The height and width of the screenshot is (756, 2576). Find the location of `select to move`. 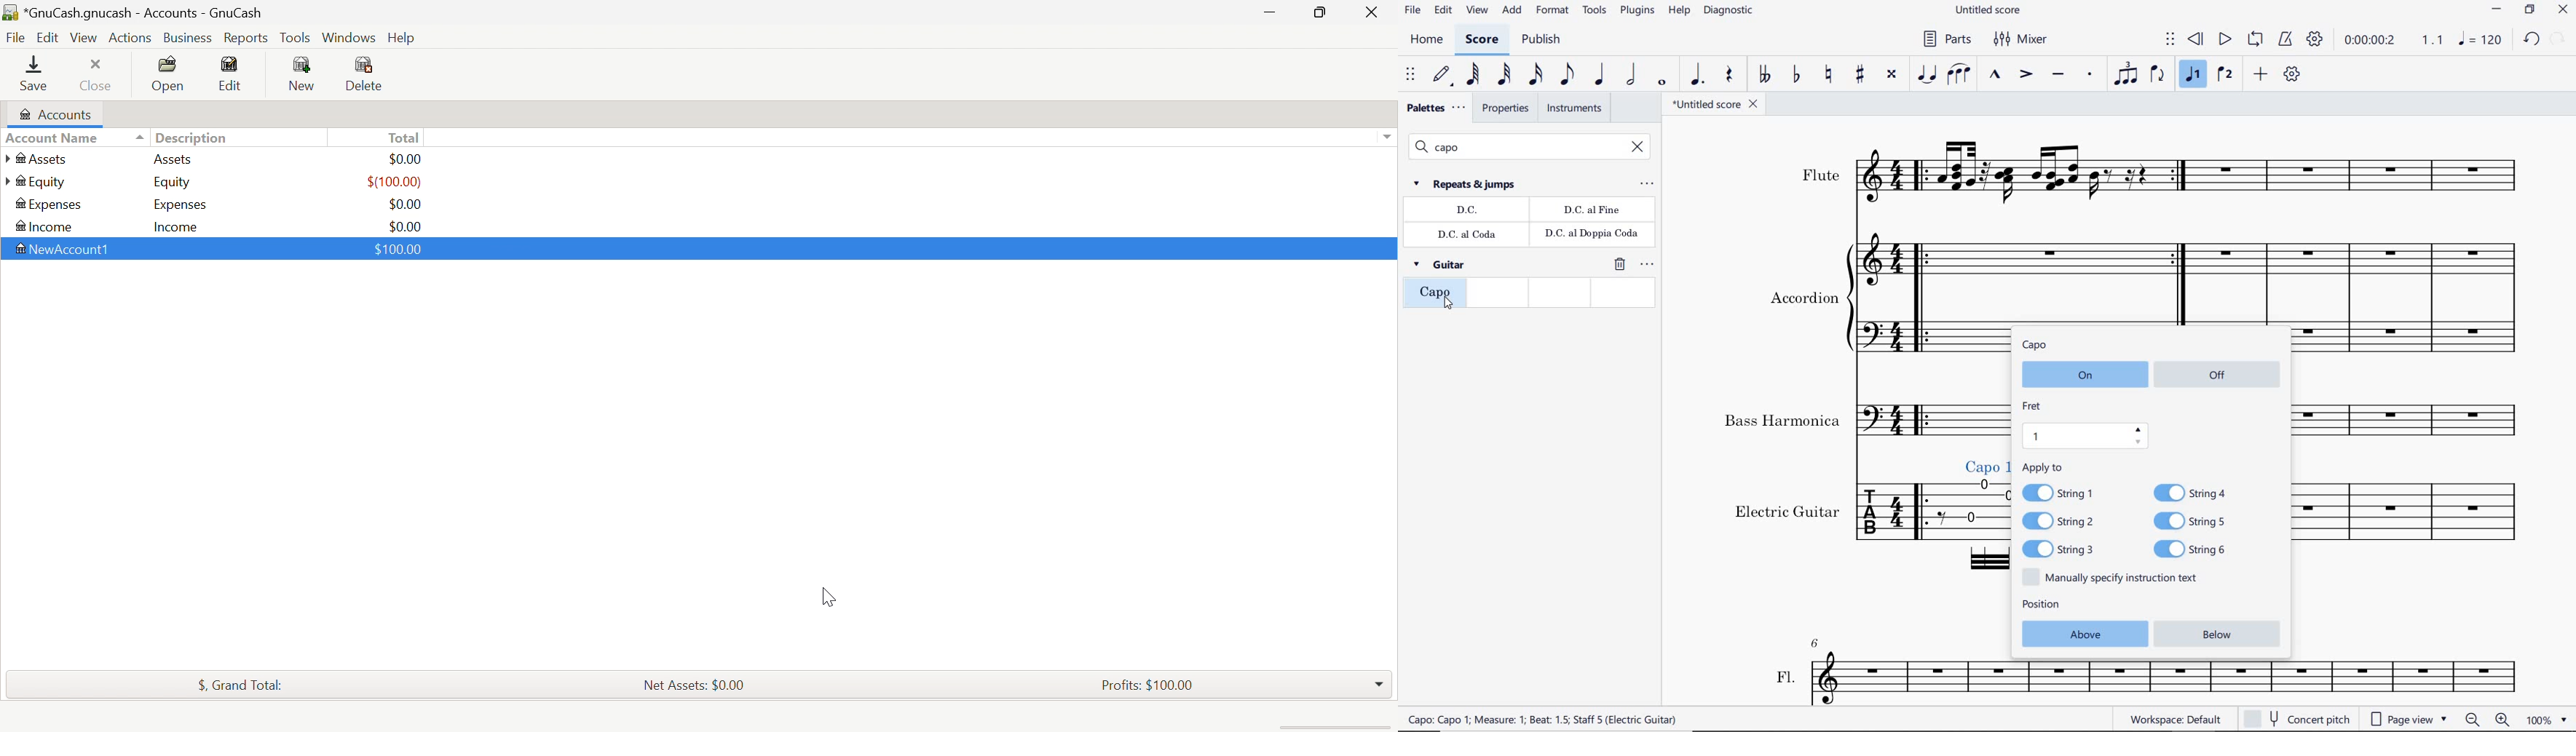

select to move is located at coordinates (2170, 40).